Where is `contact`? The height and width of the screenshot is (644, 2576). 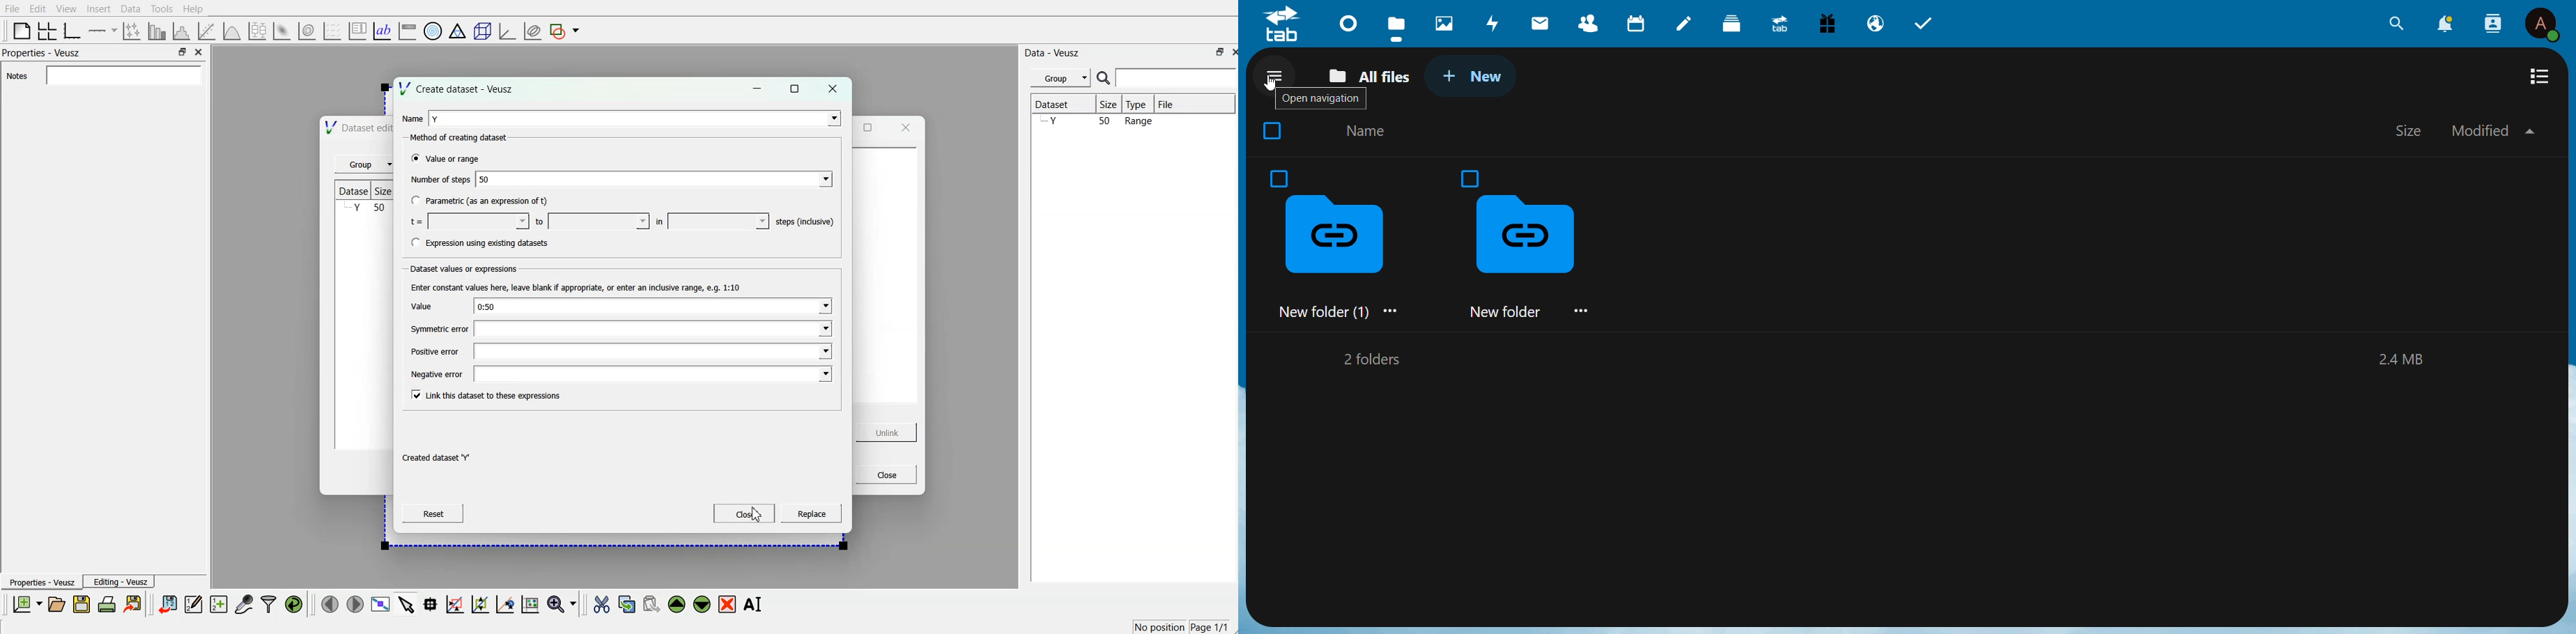
contact is located at coordinates (1586, 22).